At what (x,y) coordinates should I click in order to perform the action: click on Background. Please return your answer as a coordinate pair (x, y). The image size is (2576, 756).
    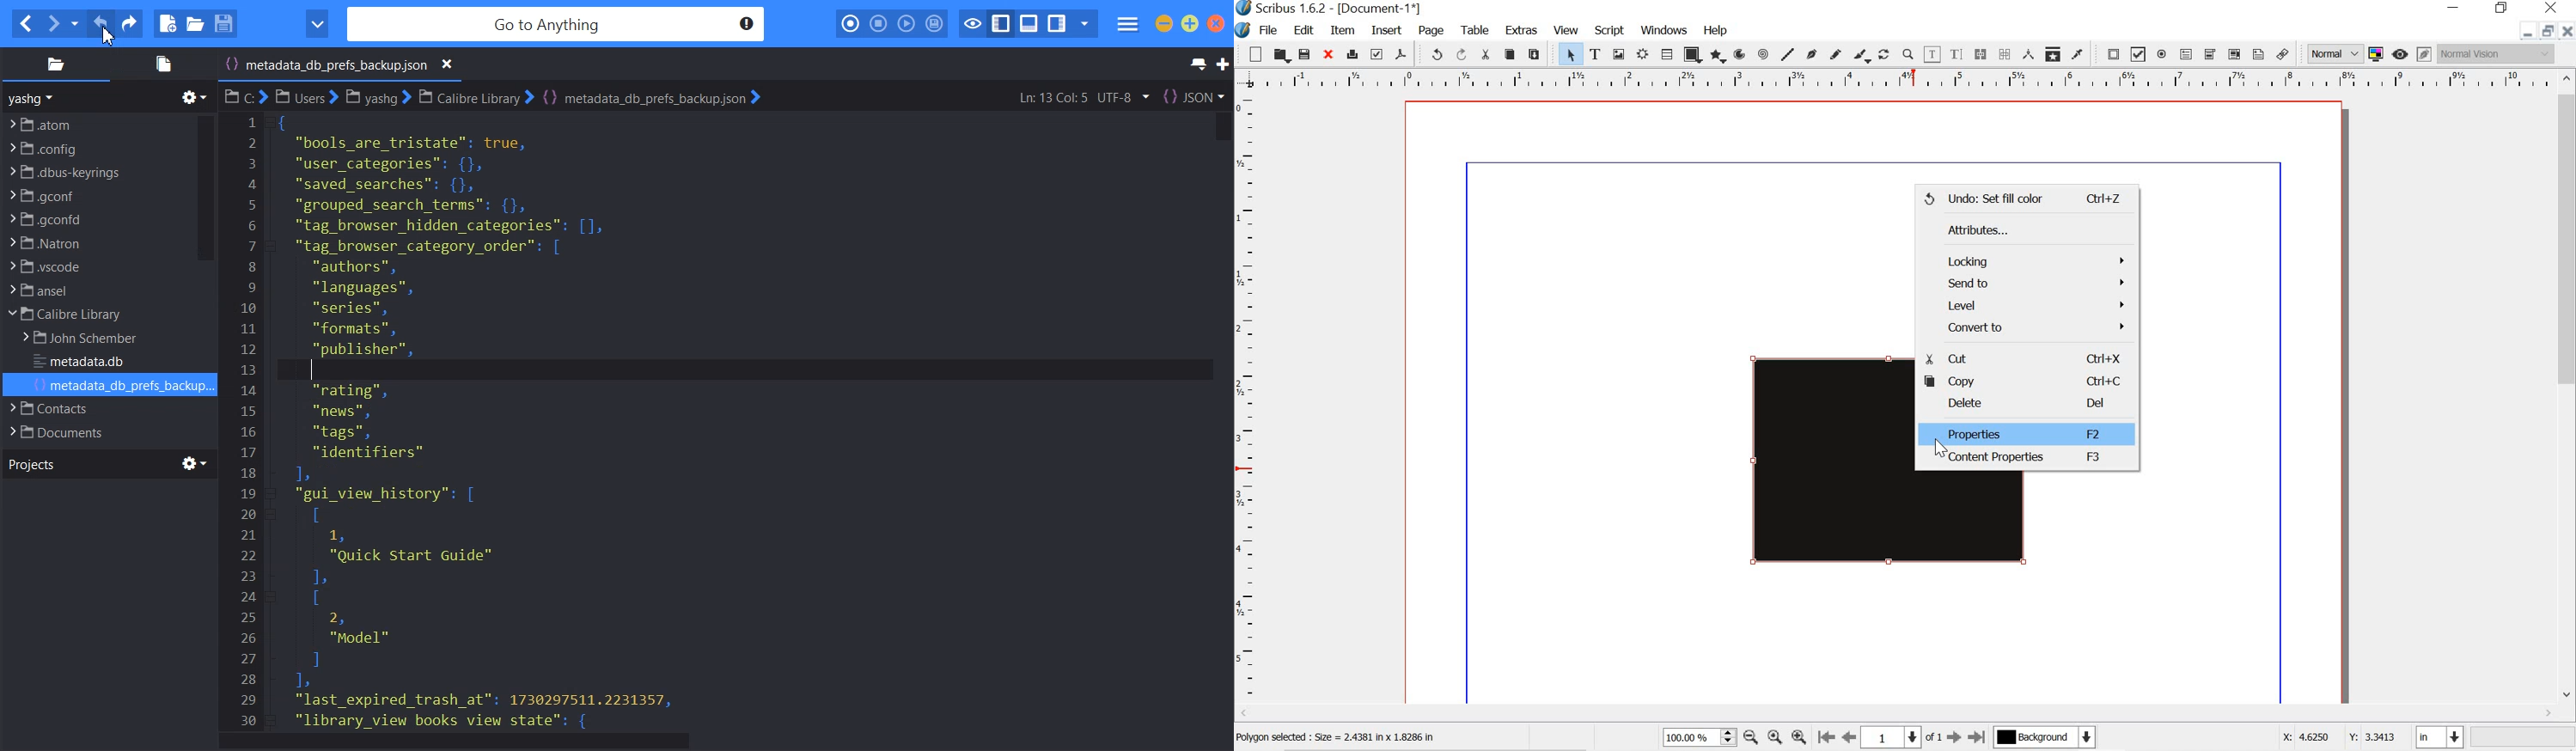
    Looking at the image, I should click on (2044, 738).